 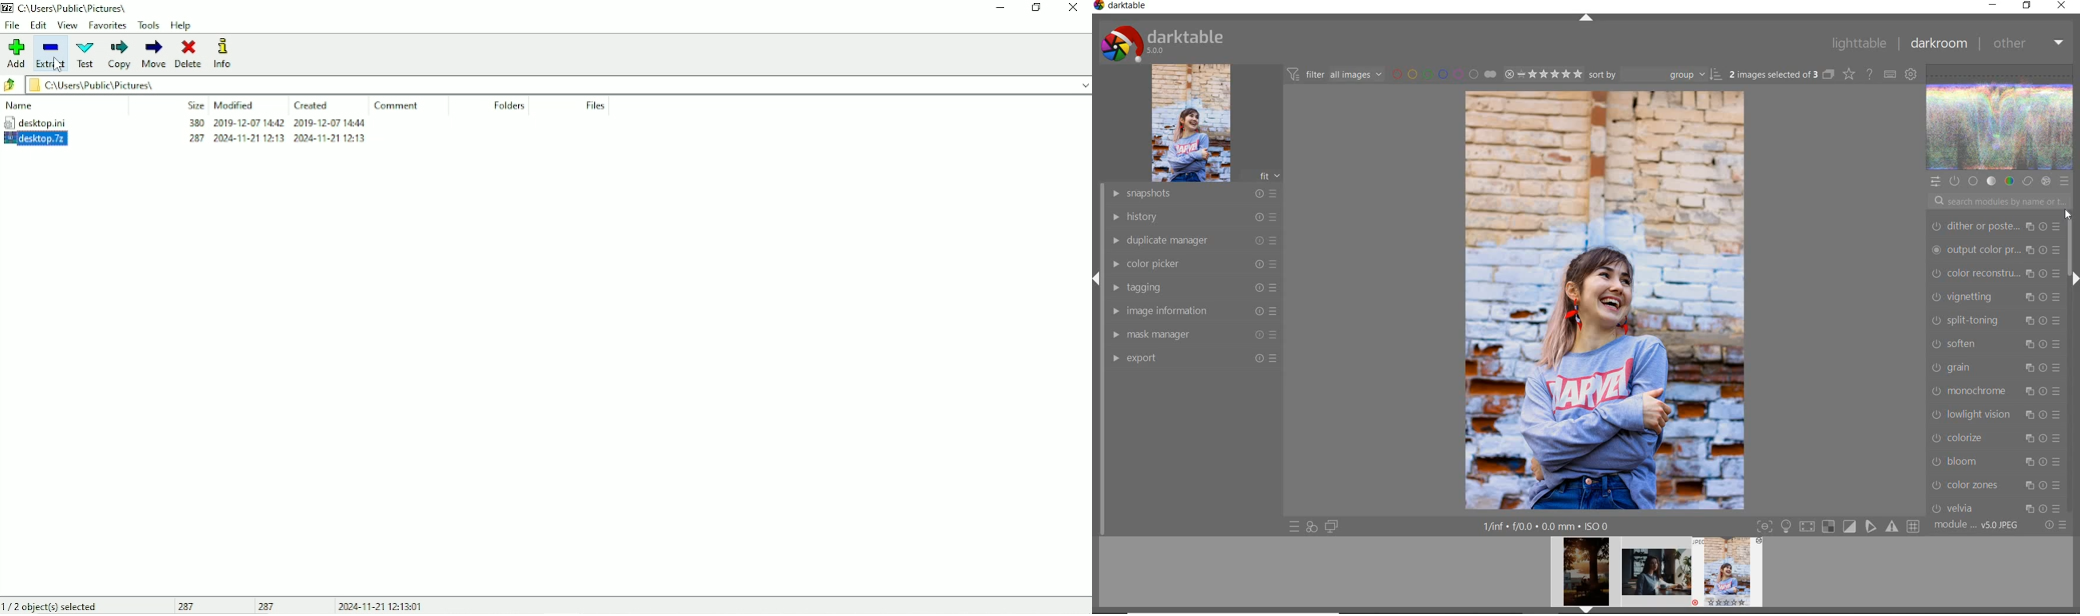 What do you see at coordinates (153, 54) in the screenshot?
I see `Move` at bounding box center [153, 54].